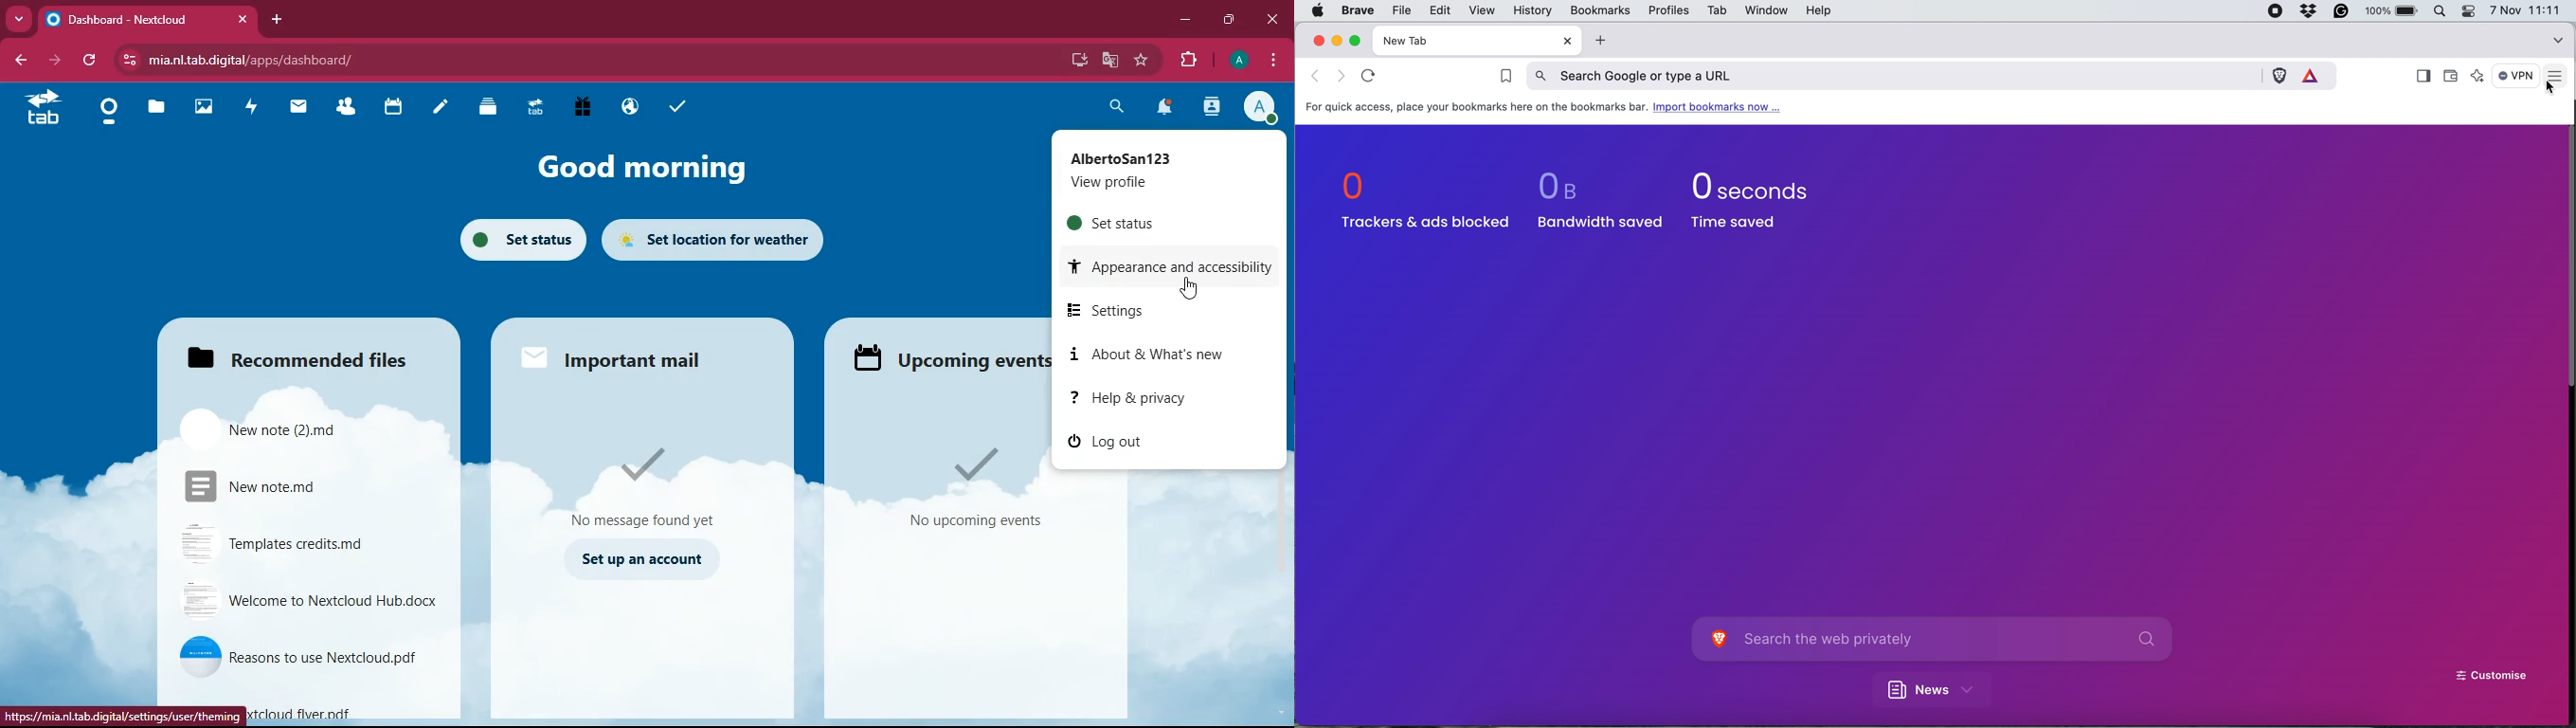 The width and height of the screenshot is (2576, 728). Describe the element at coordinates (290, 352) in the screenshot. I see `files` at that location.